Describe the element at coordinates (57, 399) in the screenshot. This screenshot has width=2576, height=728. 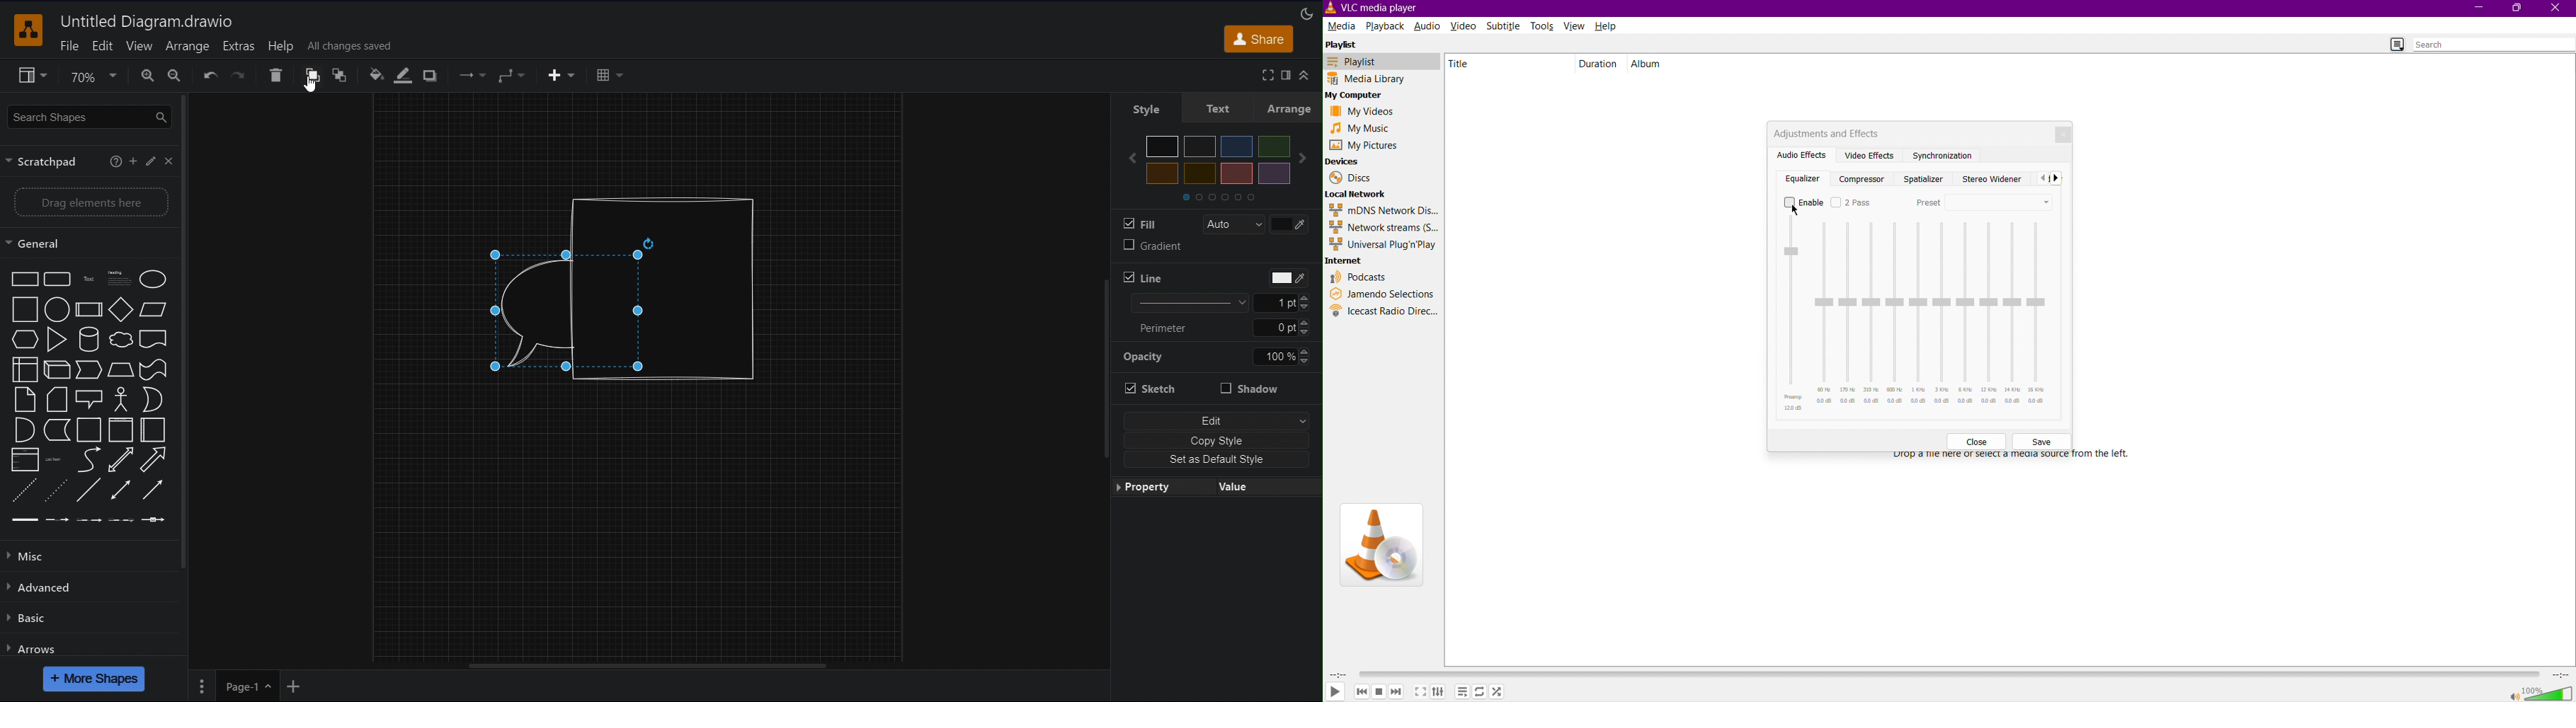
I see `Card` at that location.